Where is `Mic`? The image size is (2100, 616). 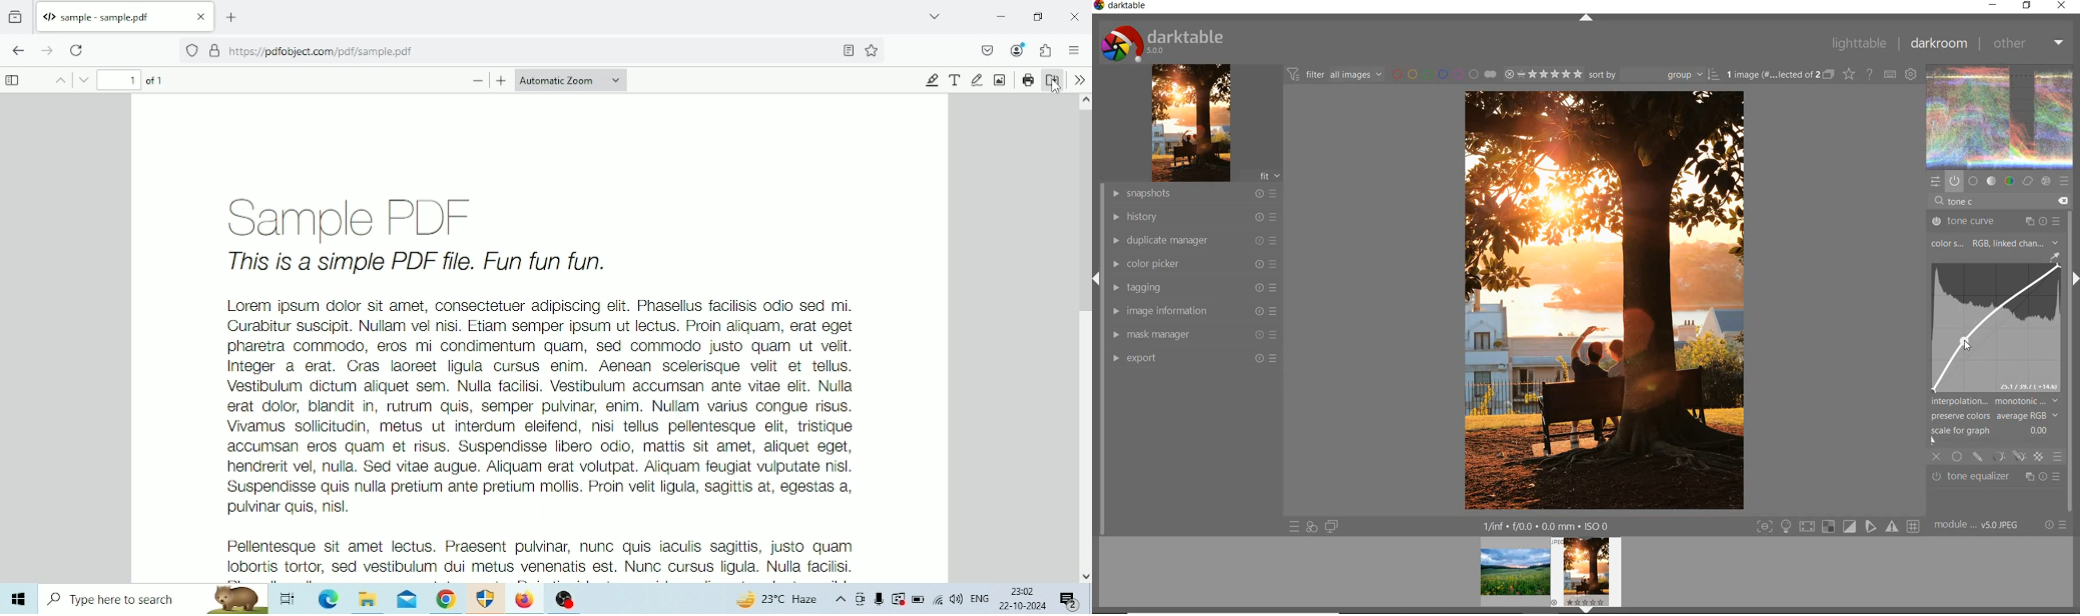
Mic is located at coordinates (879, 599).